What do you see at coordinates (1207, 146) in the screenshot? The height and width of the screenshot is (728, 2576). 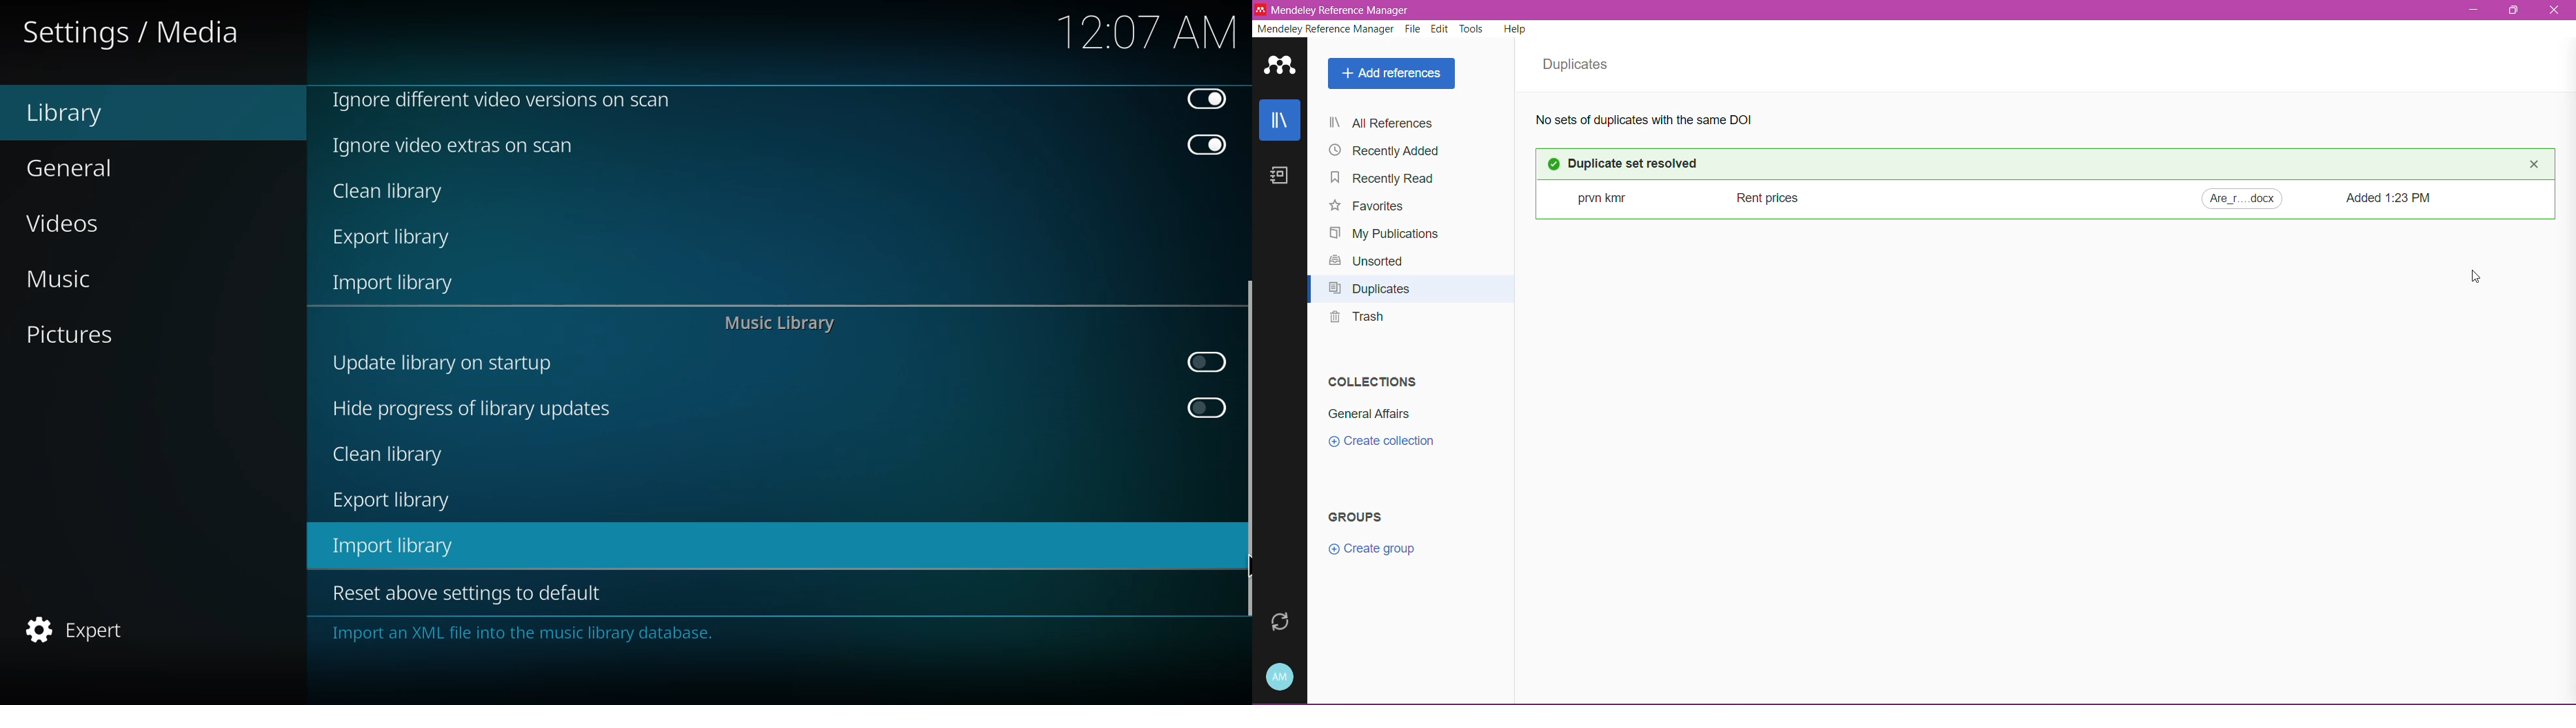 I see `disabled` at bounding box center [1207, 146].